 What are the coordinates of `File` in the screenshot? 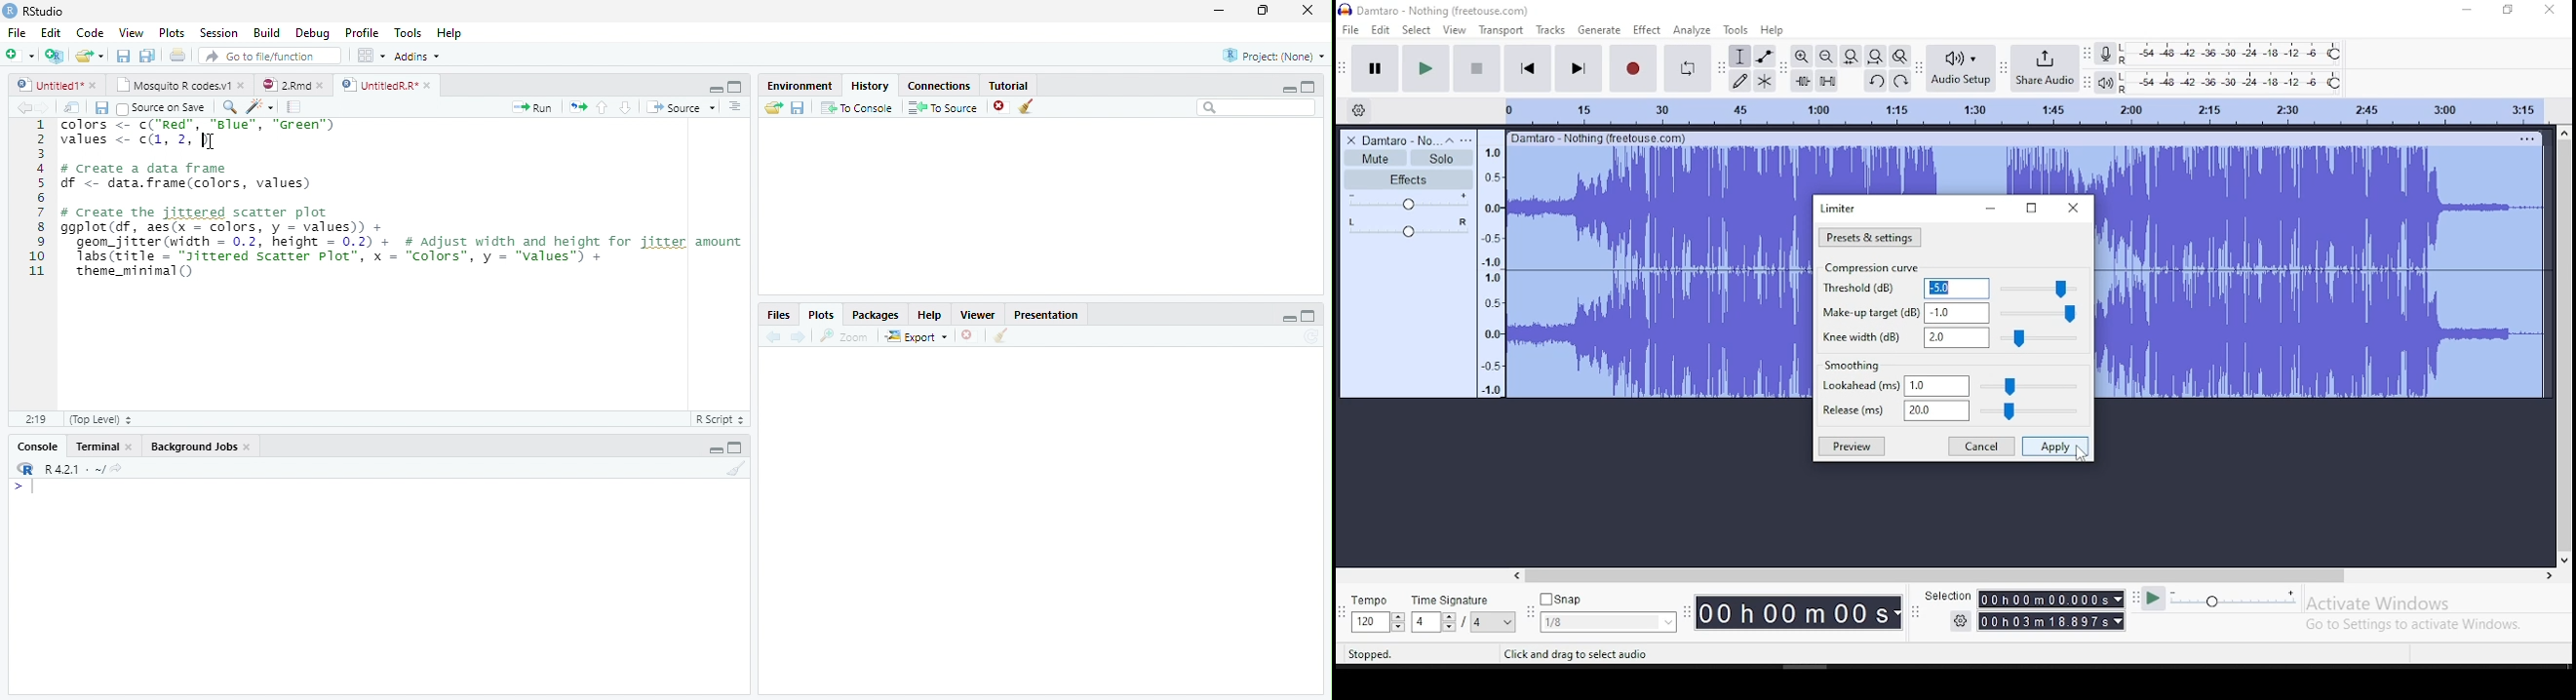 It's located at (18, 33).